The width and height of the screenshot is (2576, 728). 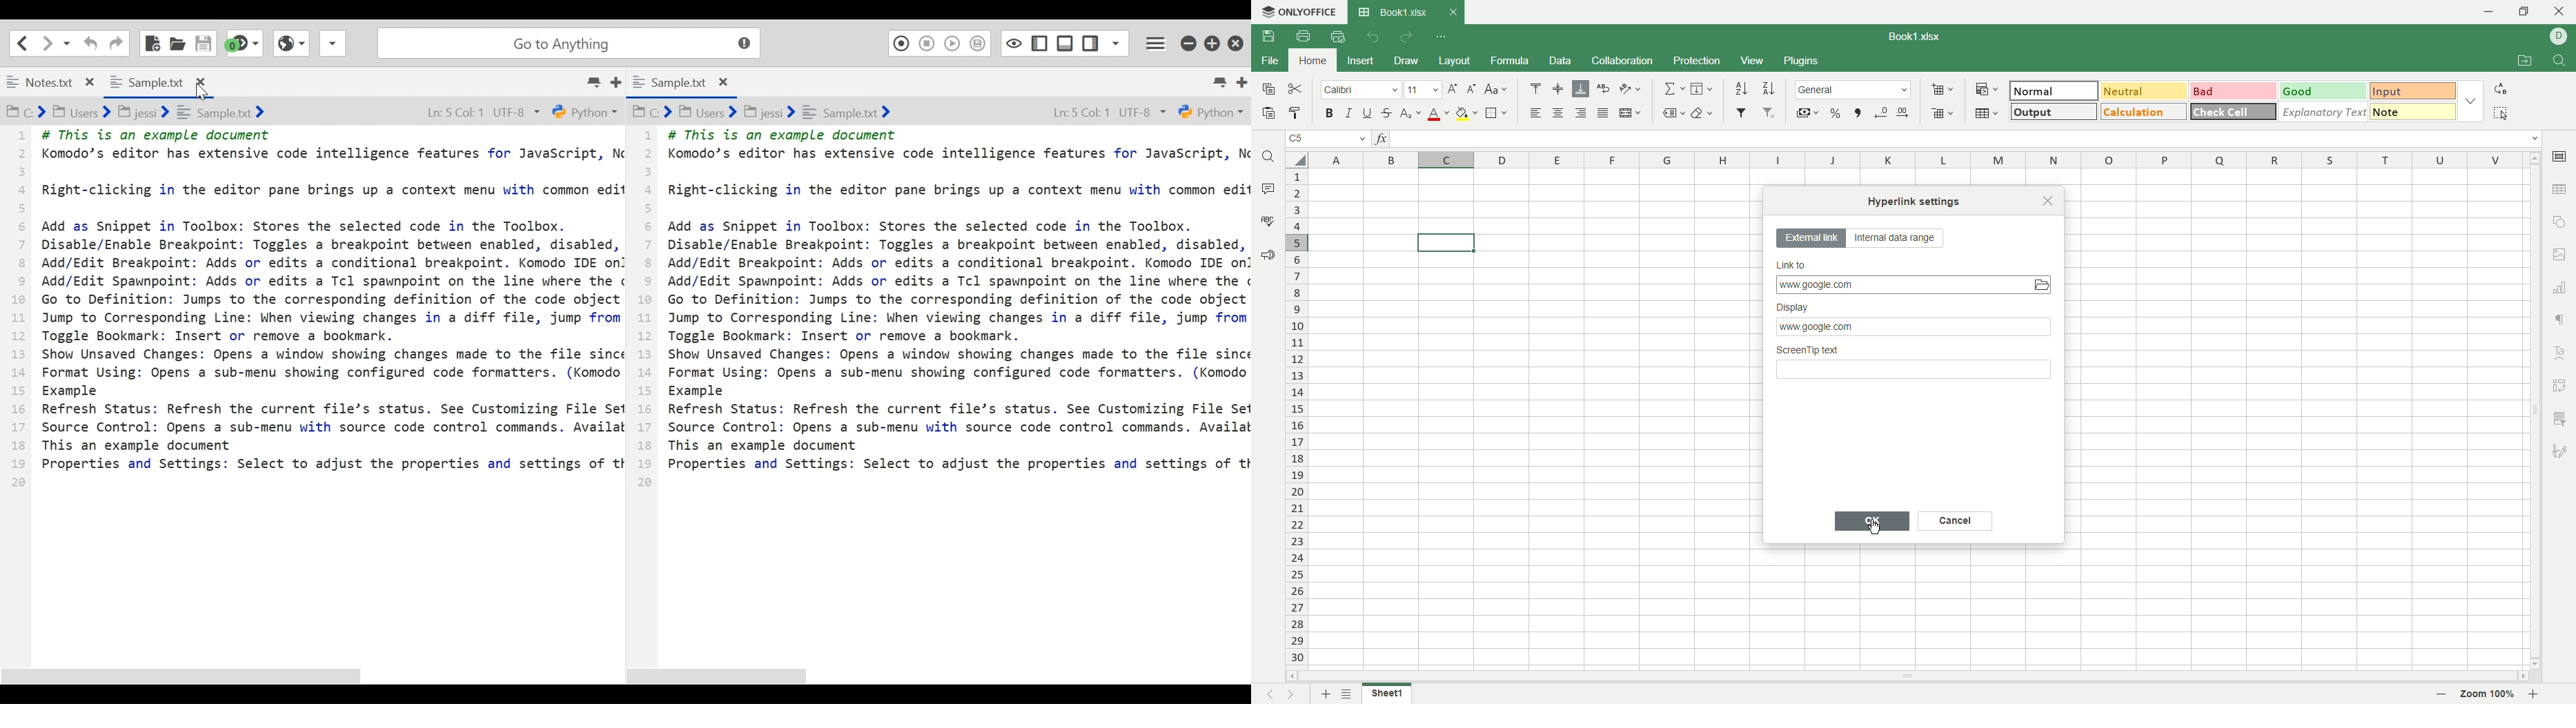 I want to click on font size, so click(x=1422, y=90).